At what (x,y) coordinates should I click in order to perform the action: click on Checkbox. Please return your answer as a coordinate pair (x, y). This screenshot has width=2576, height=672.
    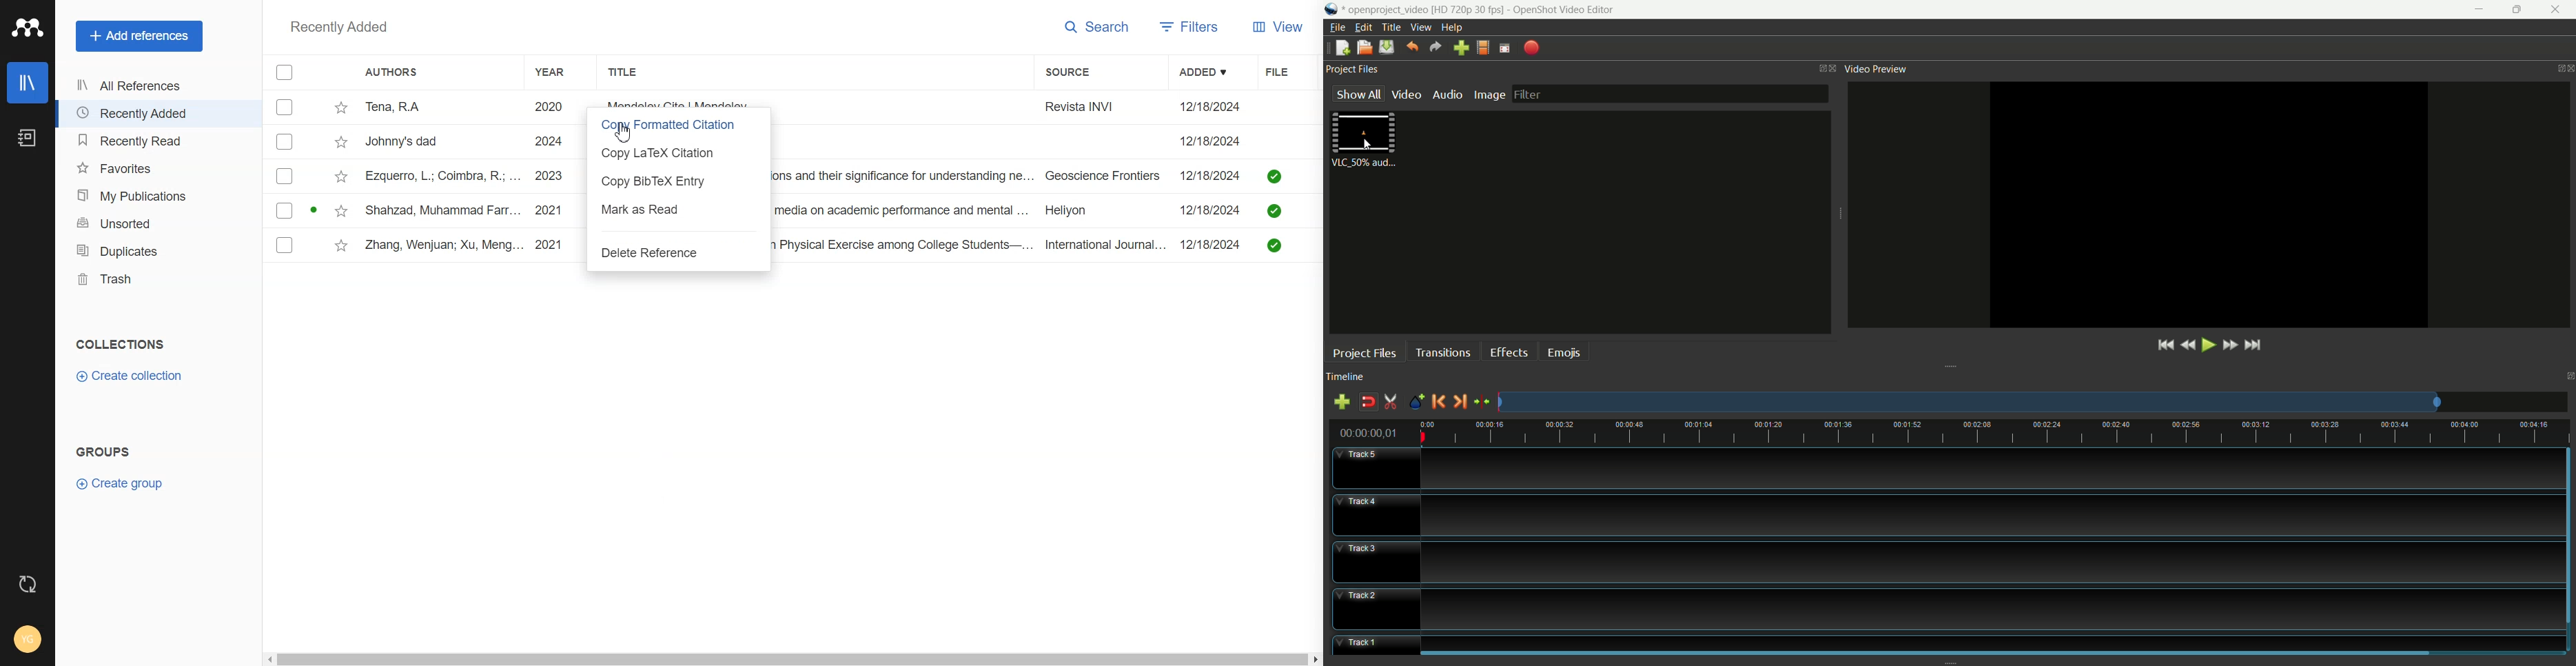
    Looking at the image, I should click on (287, 141).